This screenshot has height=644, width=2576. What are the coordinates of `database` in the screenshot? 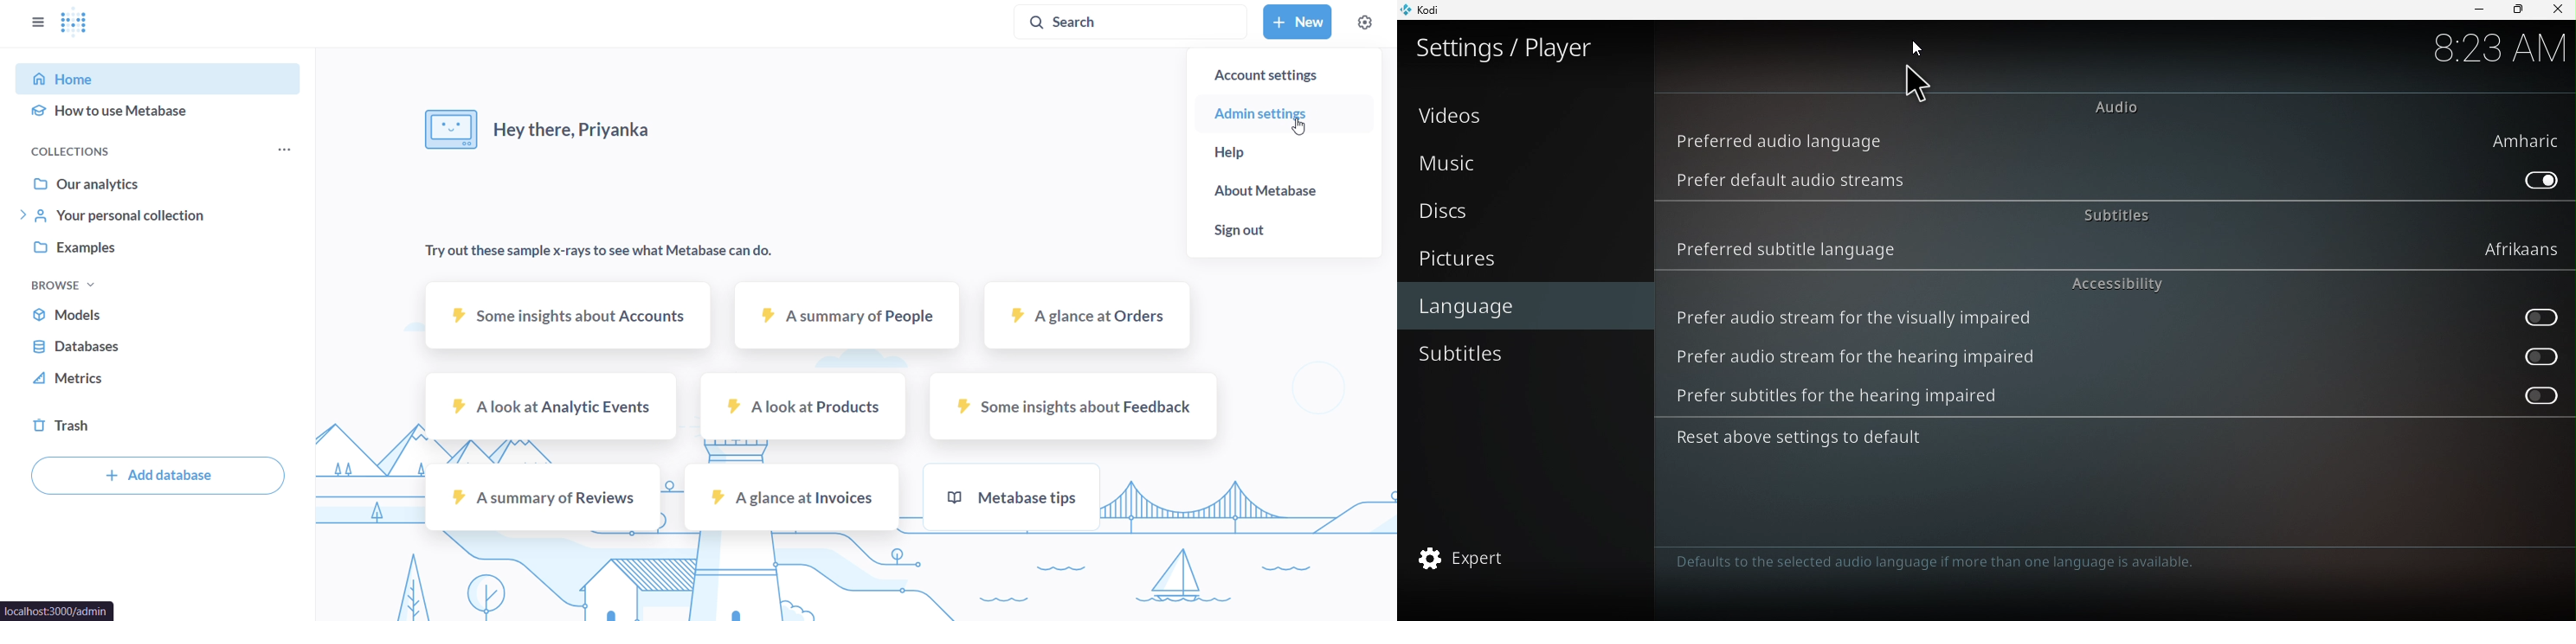 It's located at (163, 343).